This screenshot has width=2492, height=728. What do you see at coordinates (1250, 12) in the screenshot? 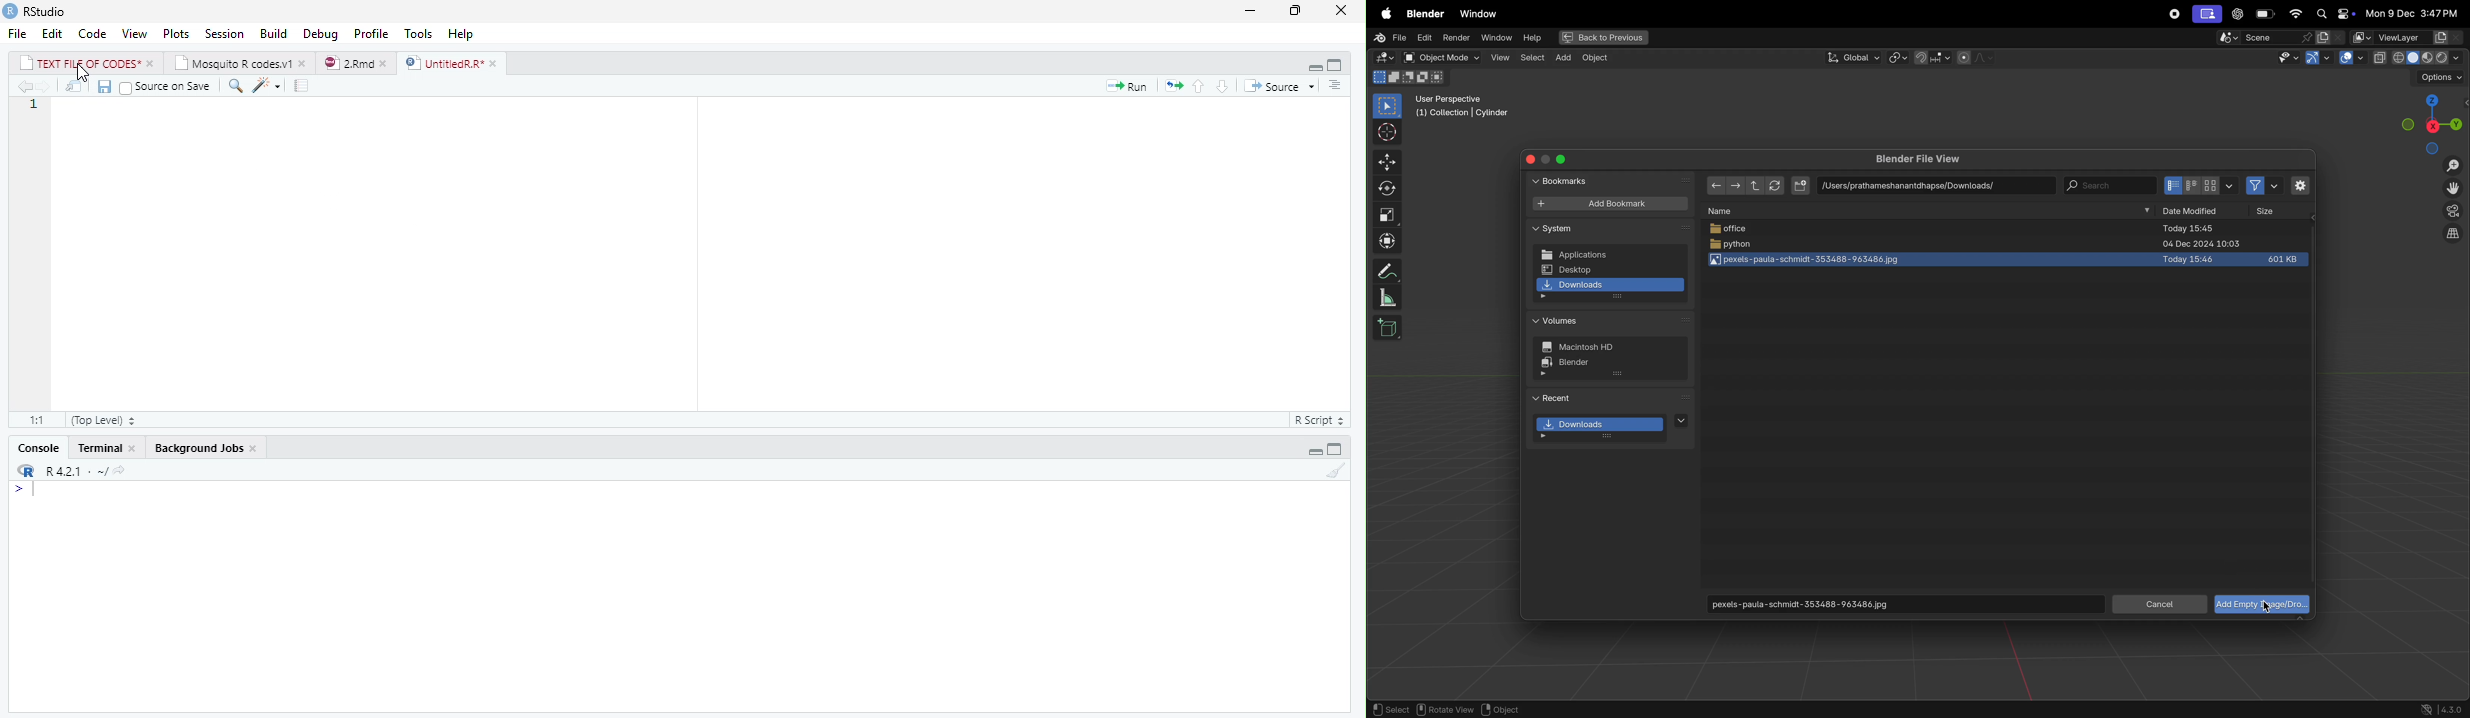
I see `minimize` at bounding box center [1250, 12].